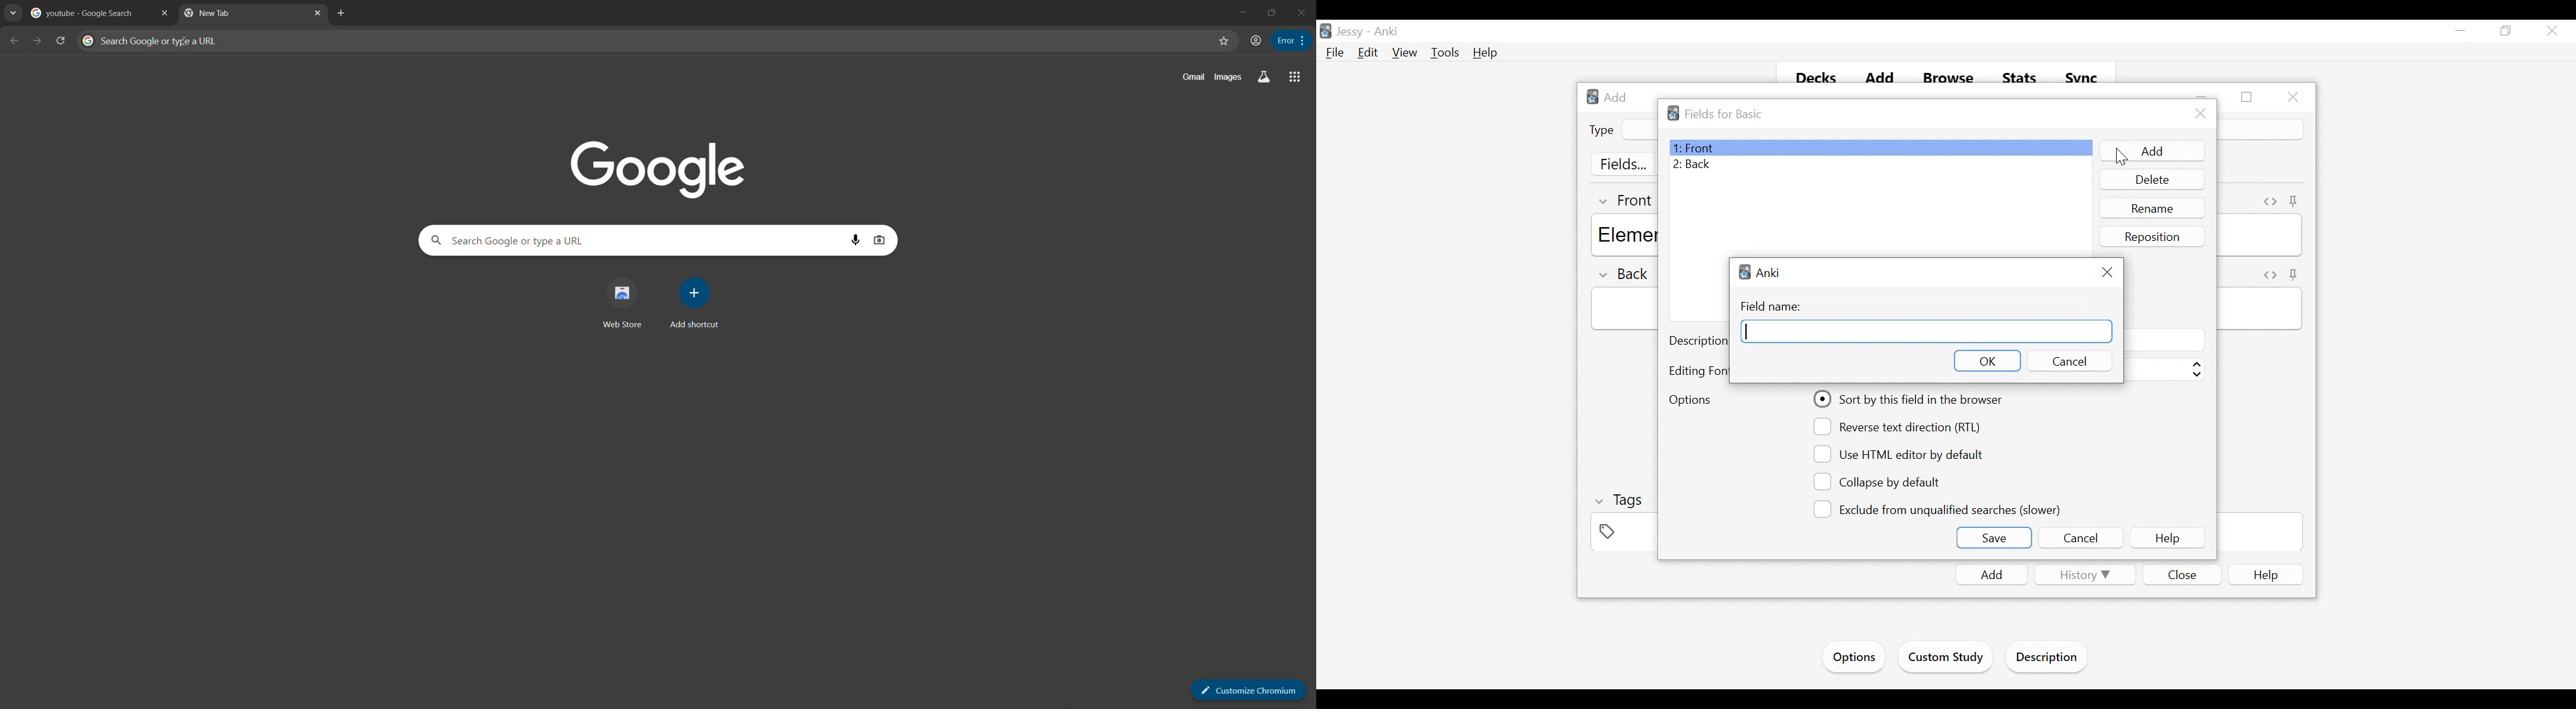  Describe the element at coordinates (1193, 79) in the screenshot. I see `gmail` at that location.